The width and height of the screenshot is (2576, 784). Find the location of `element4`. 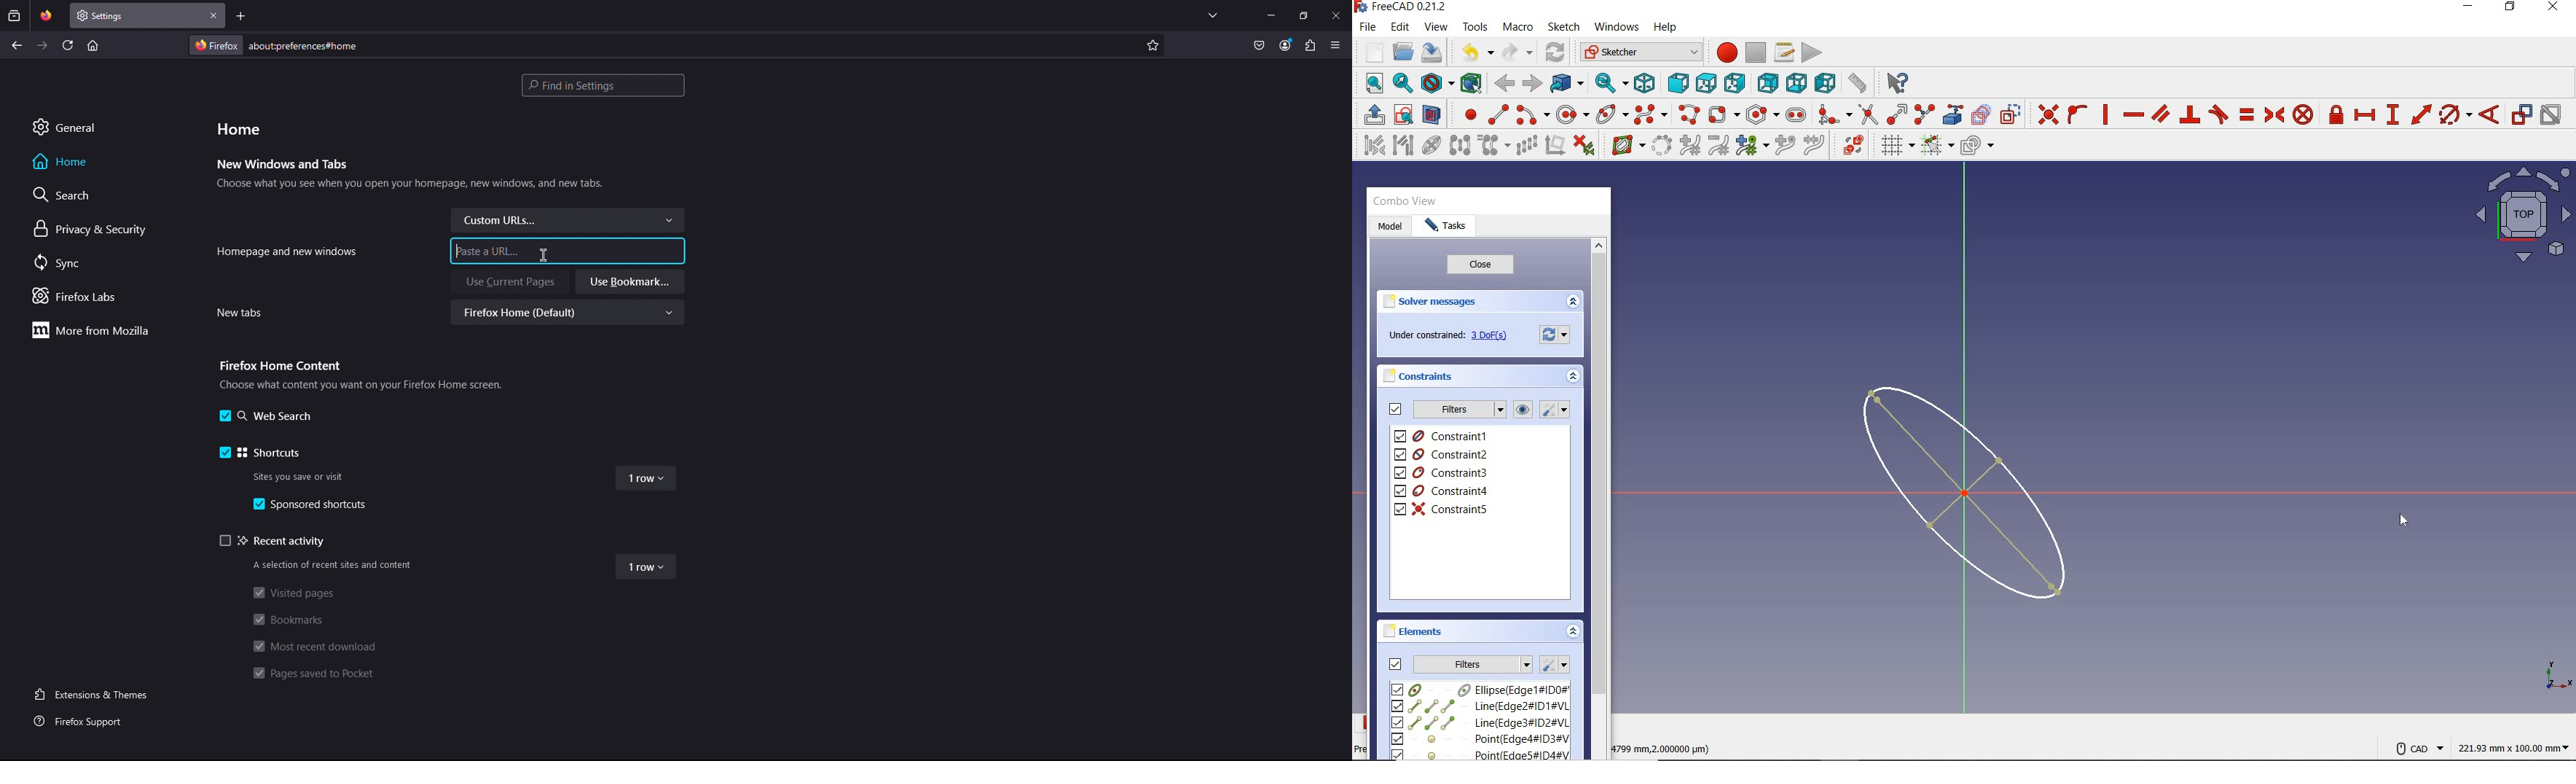

element4 is located at coordinates (1480, 738).